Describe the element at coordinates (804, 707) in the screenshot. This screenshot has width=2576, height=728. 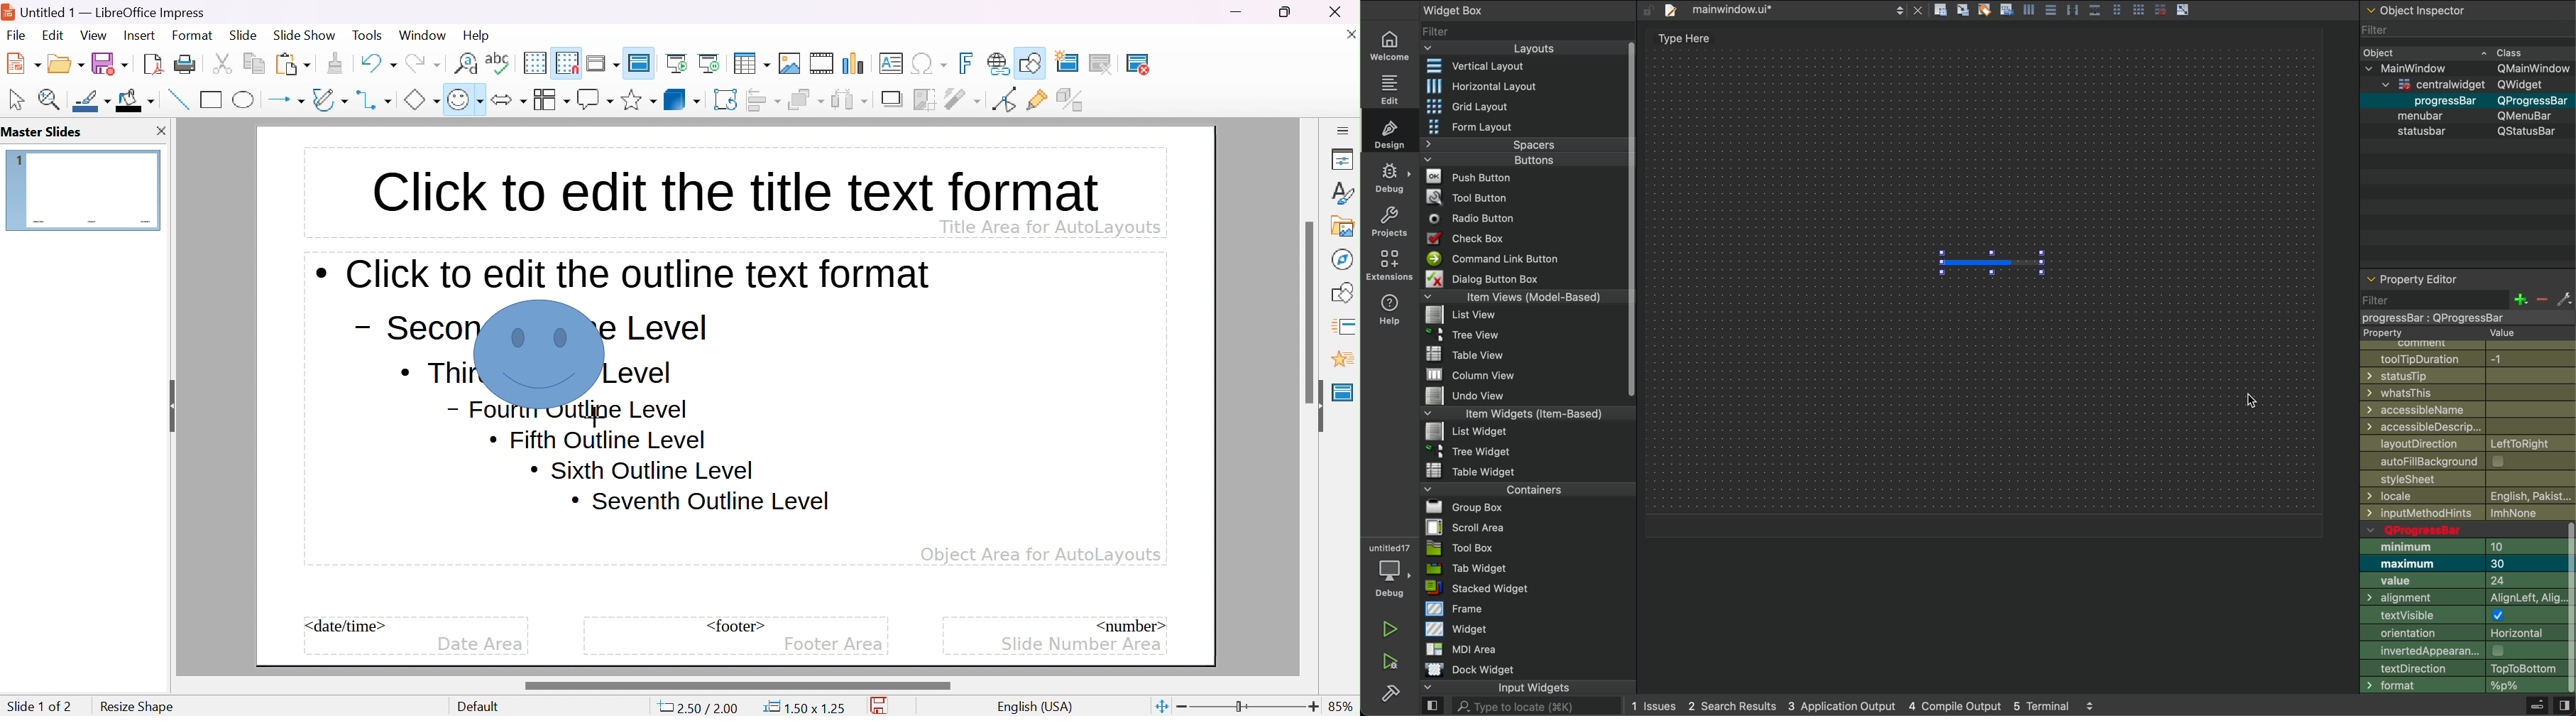
I see `0.00*0.00` at that location.